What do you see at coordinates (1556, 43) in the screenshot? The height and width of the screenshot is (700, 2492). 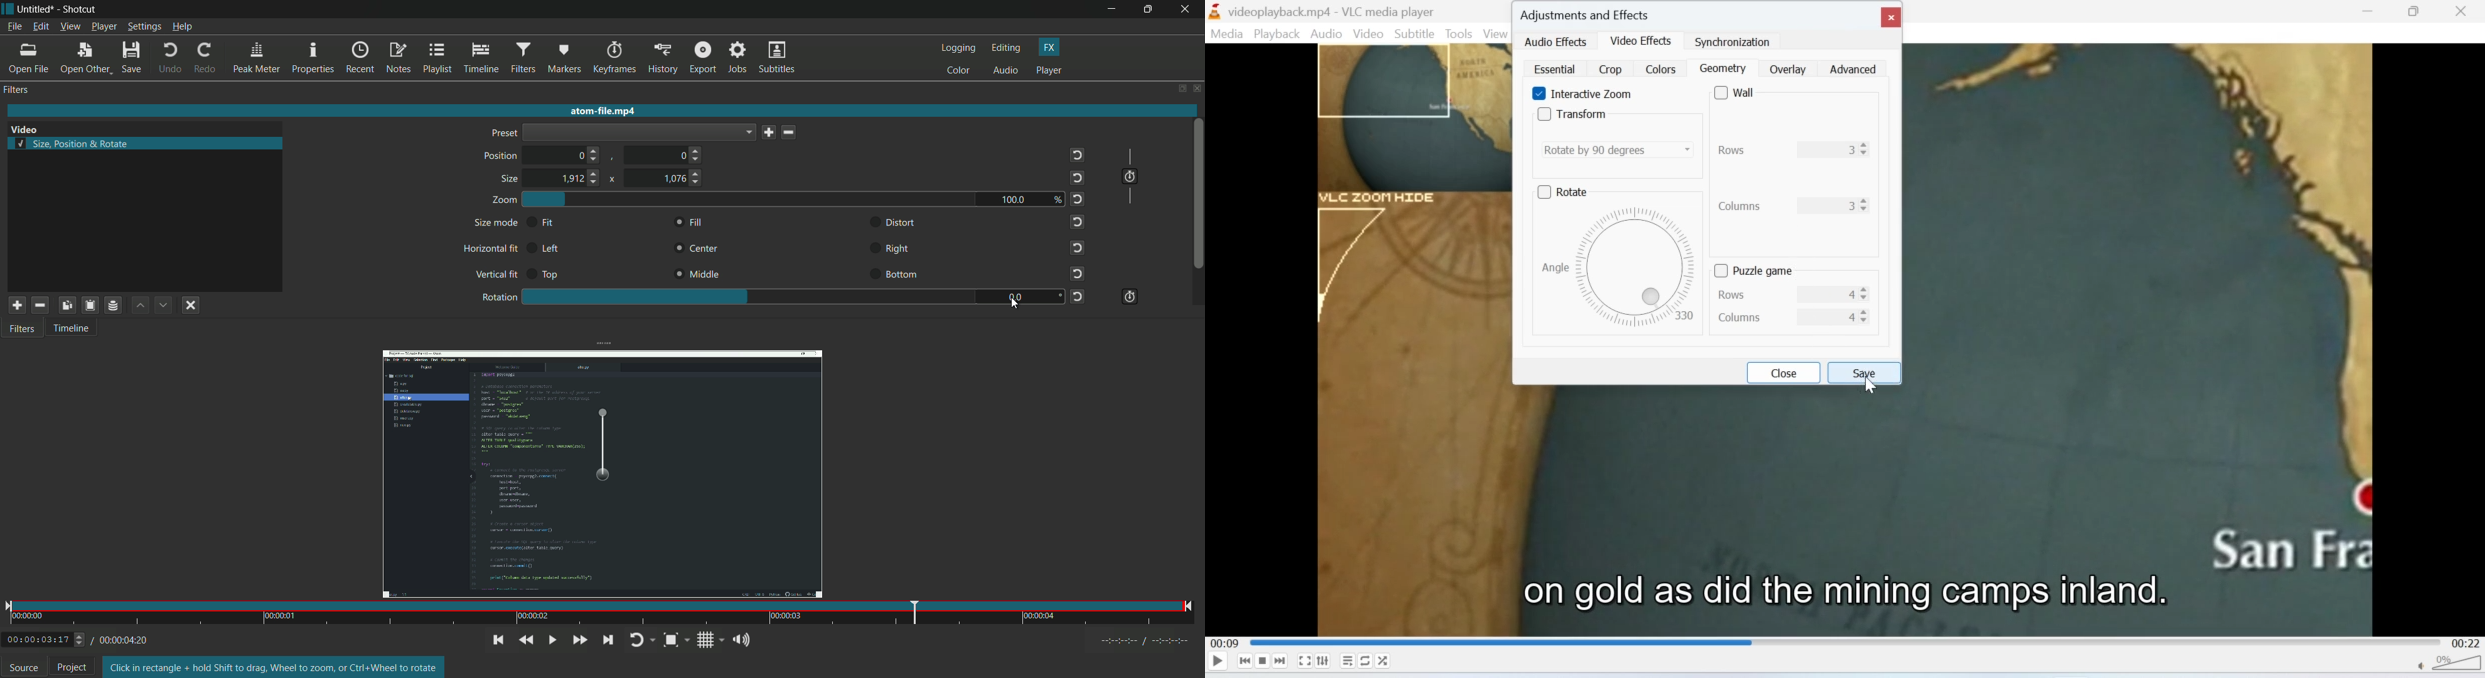 I see `audio effects` at bounding box center [1556, 43].